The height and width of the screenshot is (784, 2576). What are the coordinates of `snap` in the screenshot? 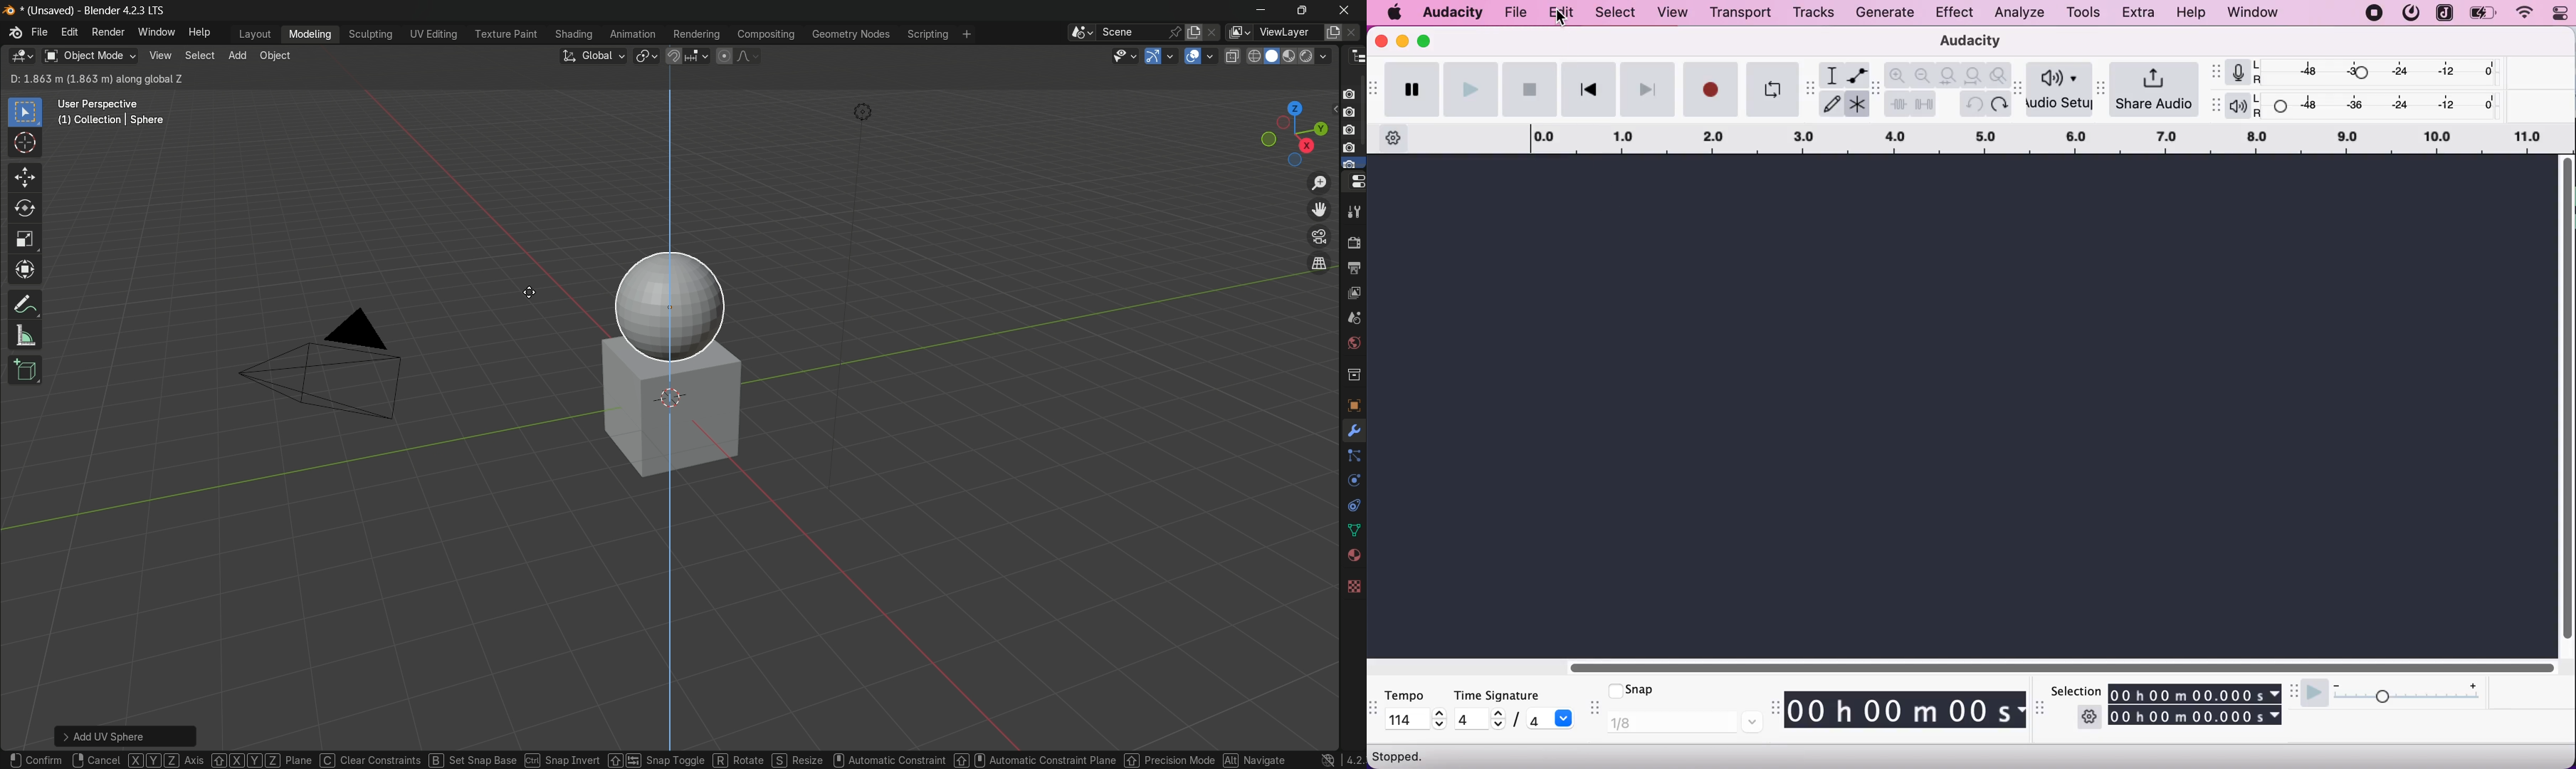 It's located at (1649, 689).